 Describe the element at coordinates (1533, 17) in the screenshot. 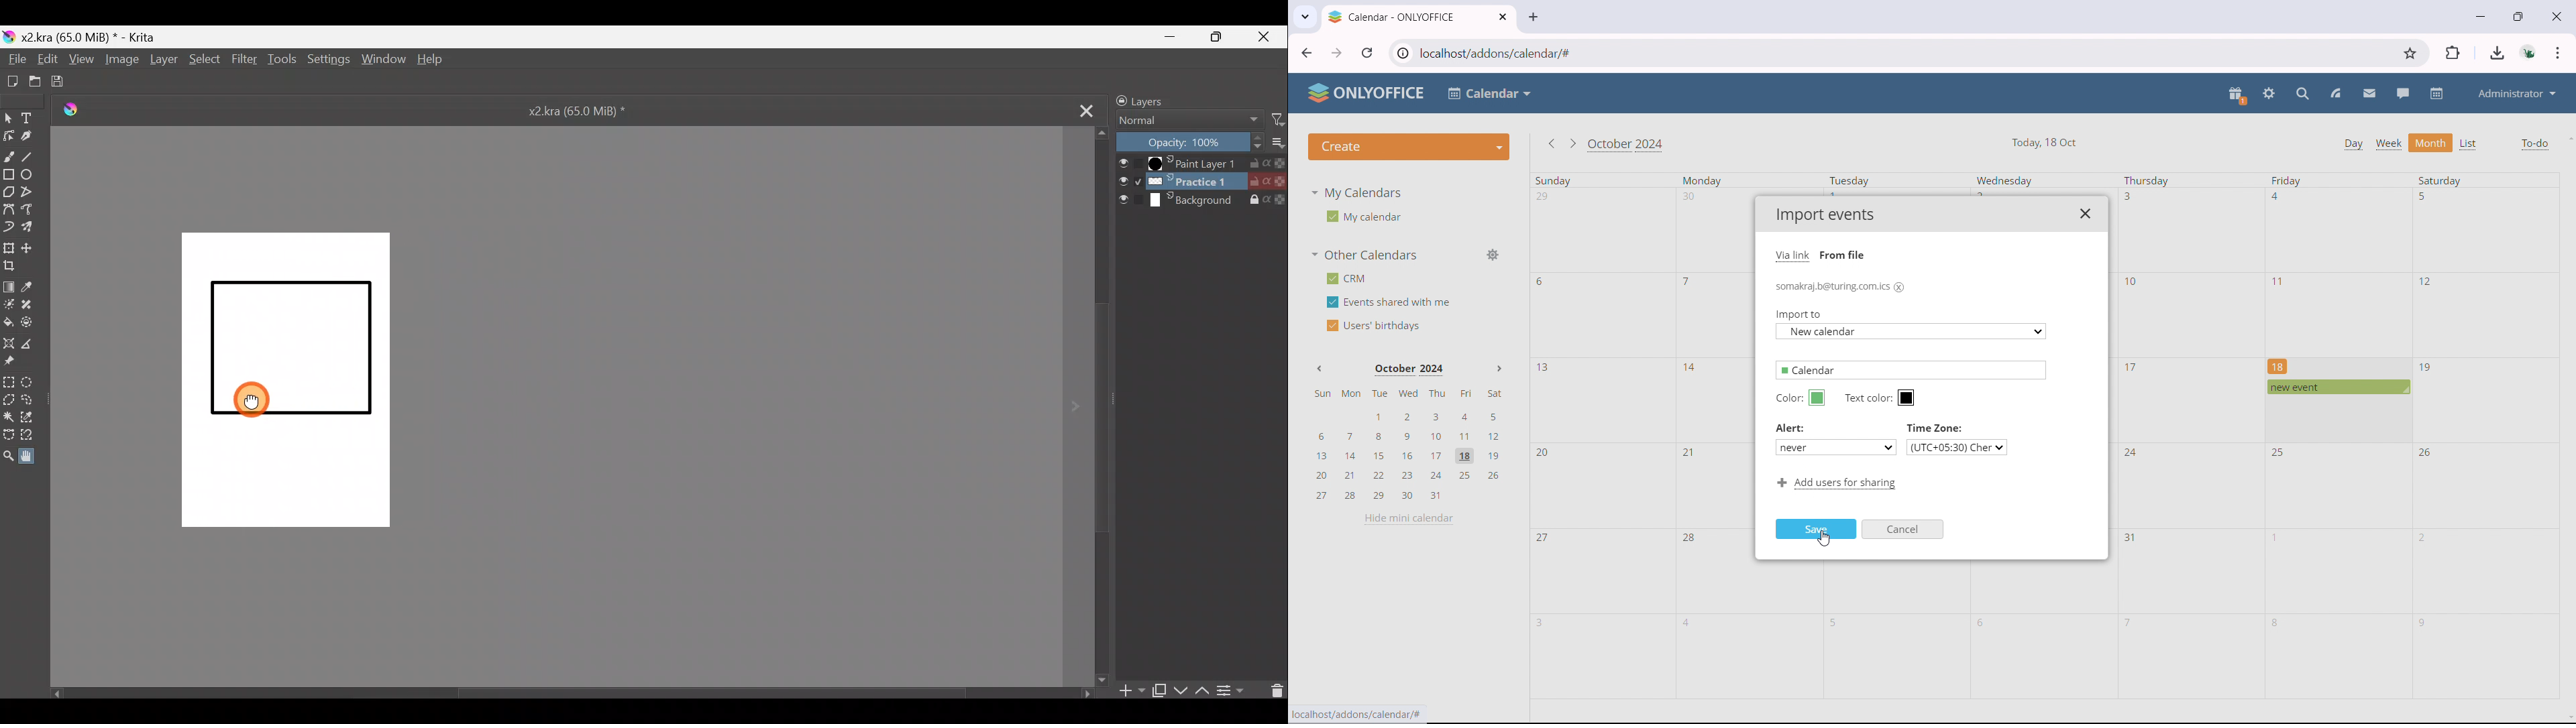

I see `new tab` at that location.